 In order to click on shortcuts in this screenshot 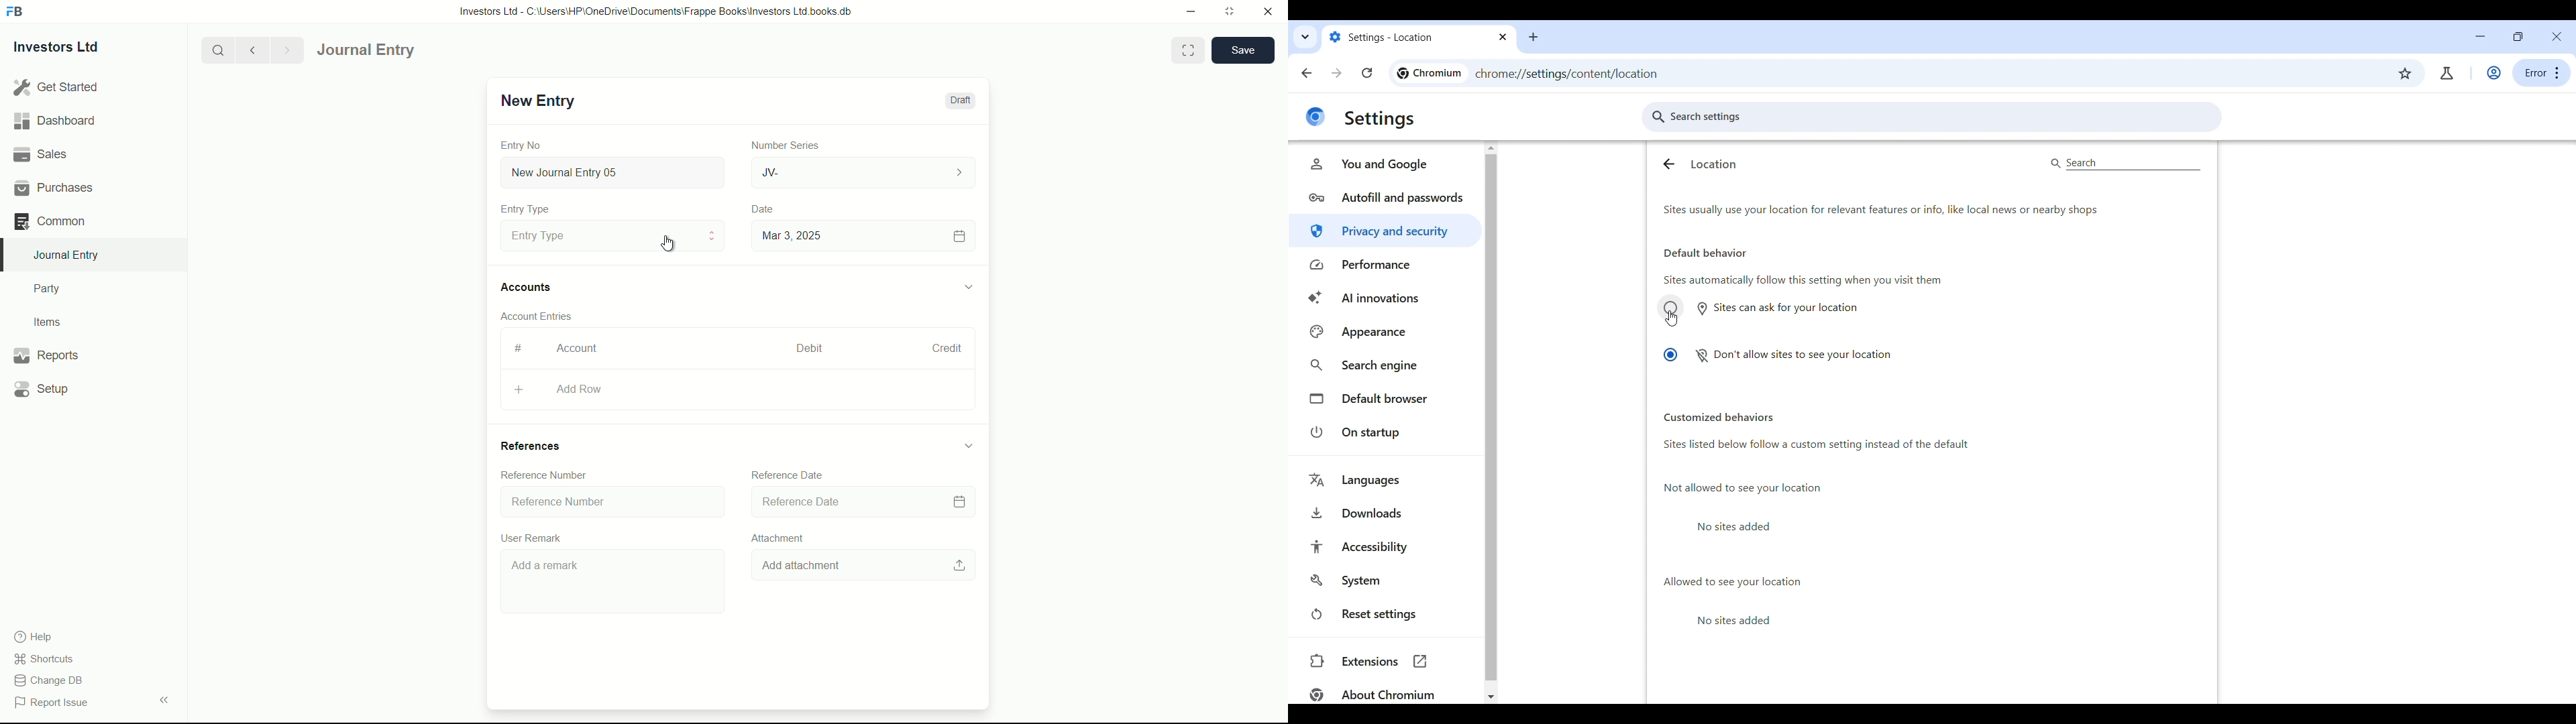, I will do `click(47, 659)`.